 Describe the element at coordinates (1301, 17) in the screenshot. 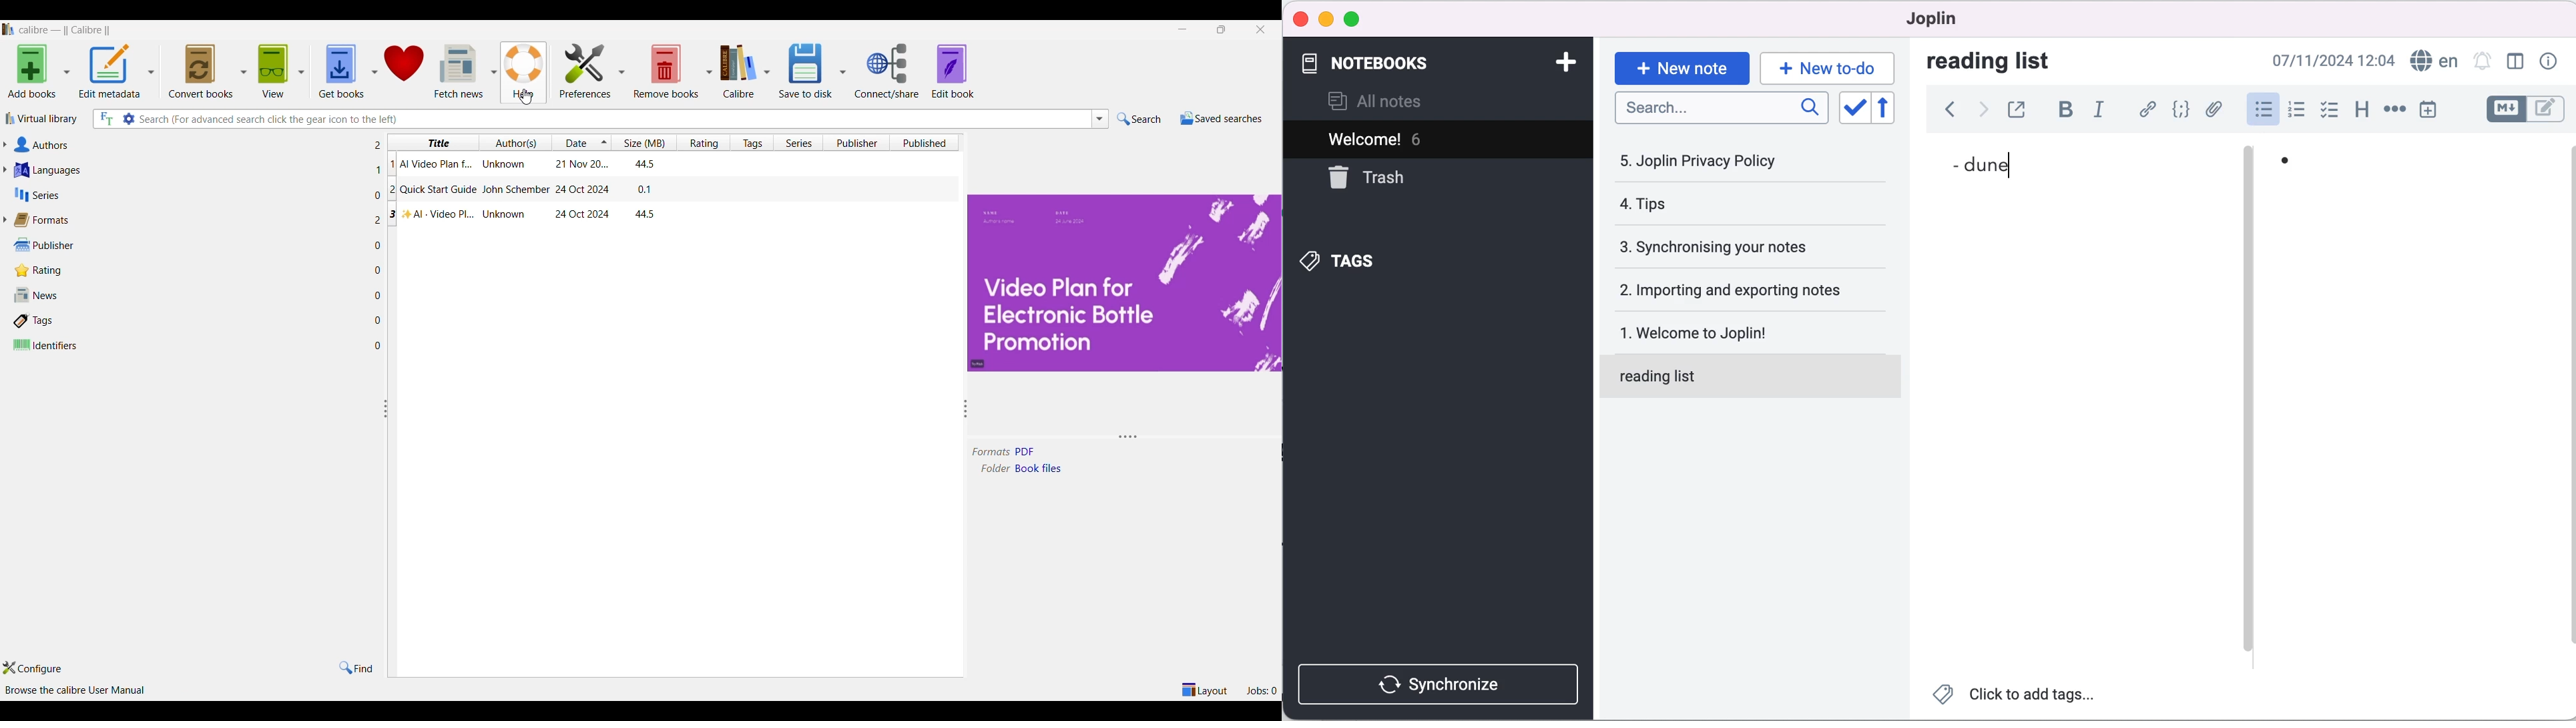

I see `close` at that location.